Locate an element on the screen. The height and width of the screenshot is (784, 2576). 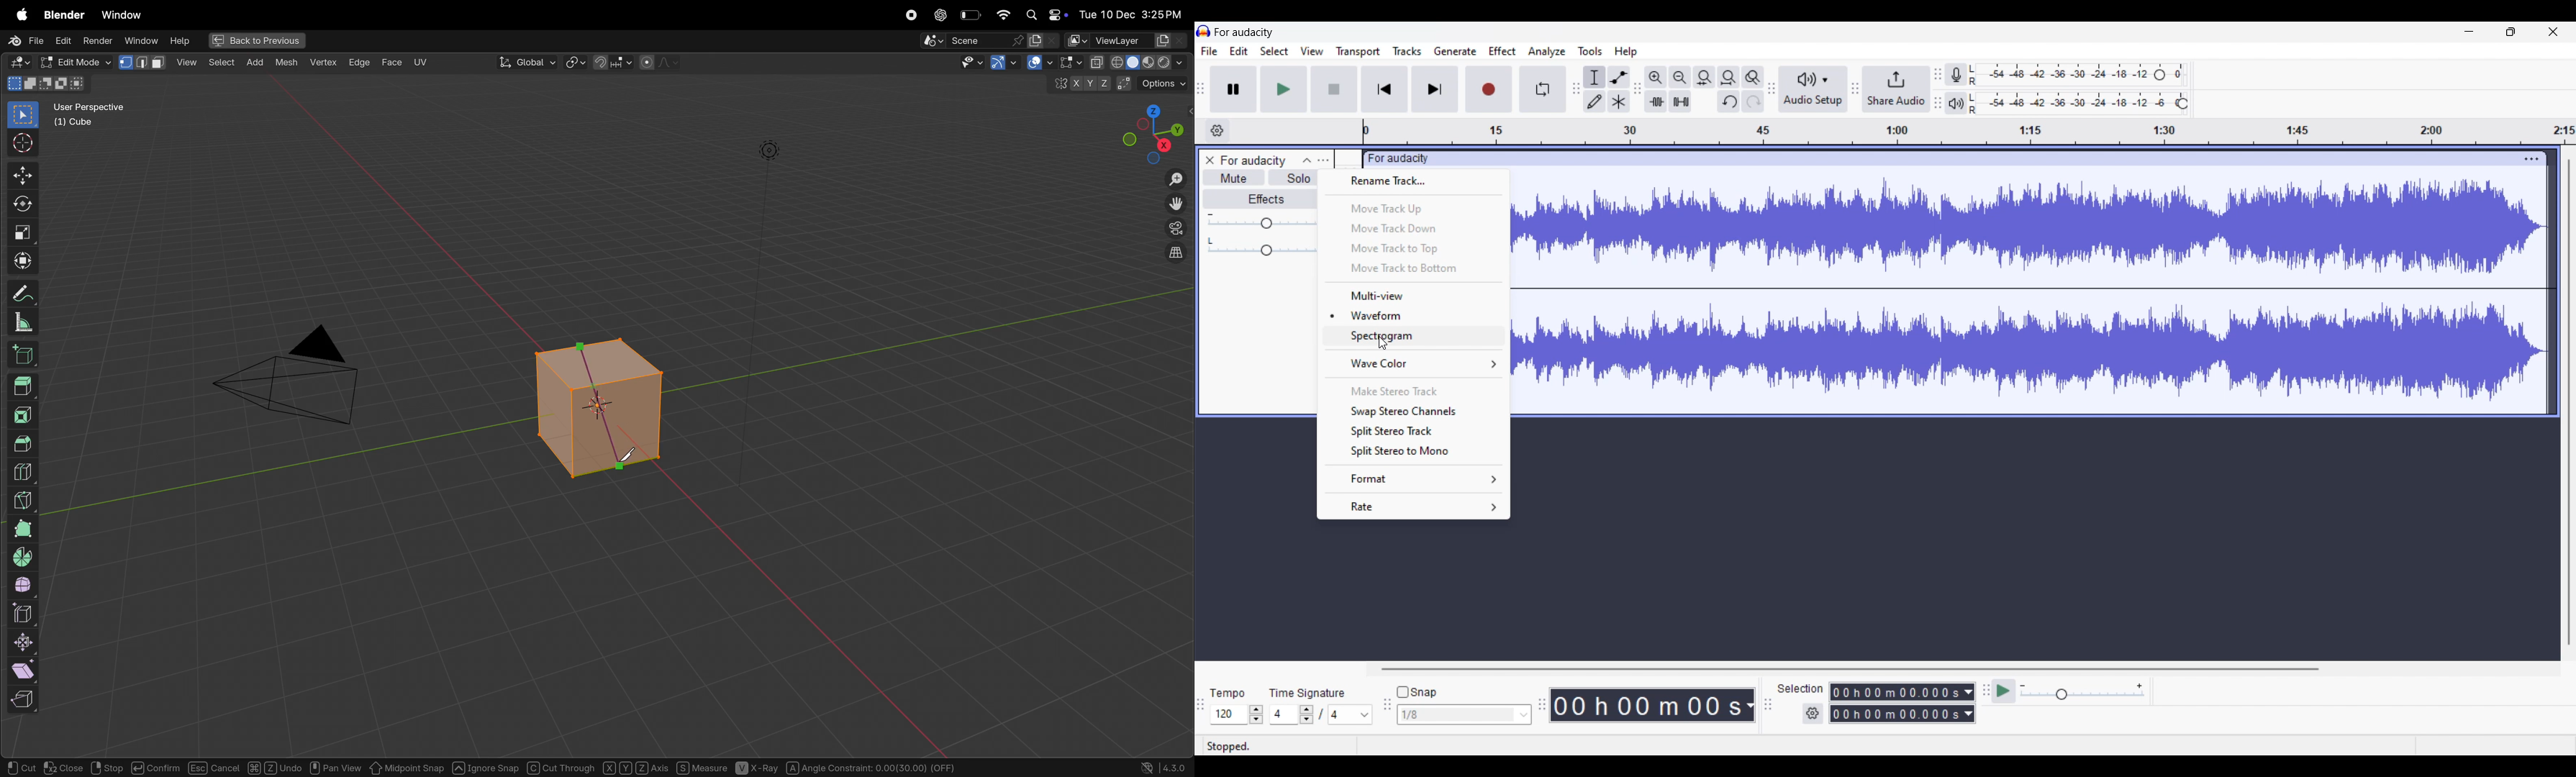
Mesh is located at coordinates (288, 65).